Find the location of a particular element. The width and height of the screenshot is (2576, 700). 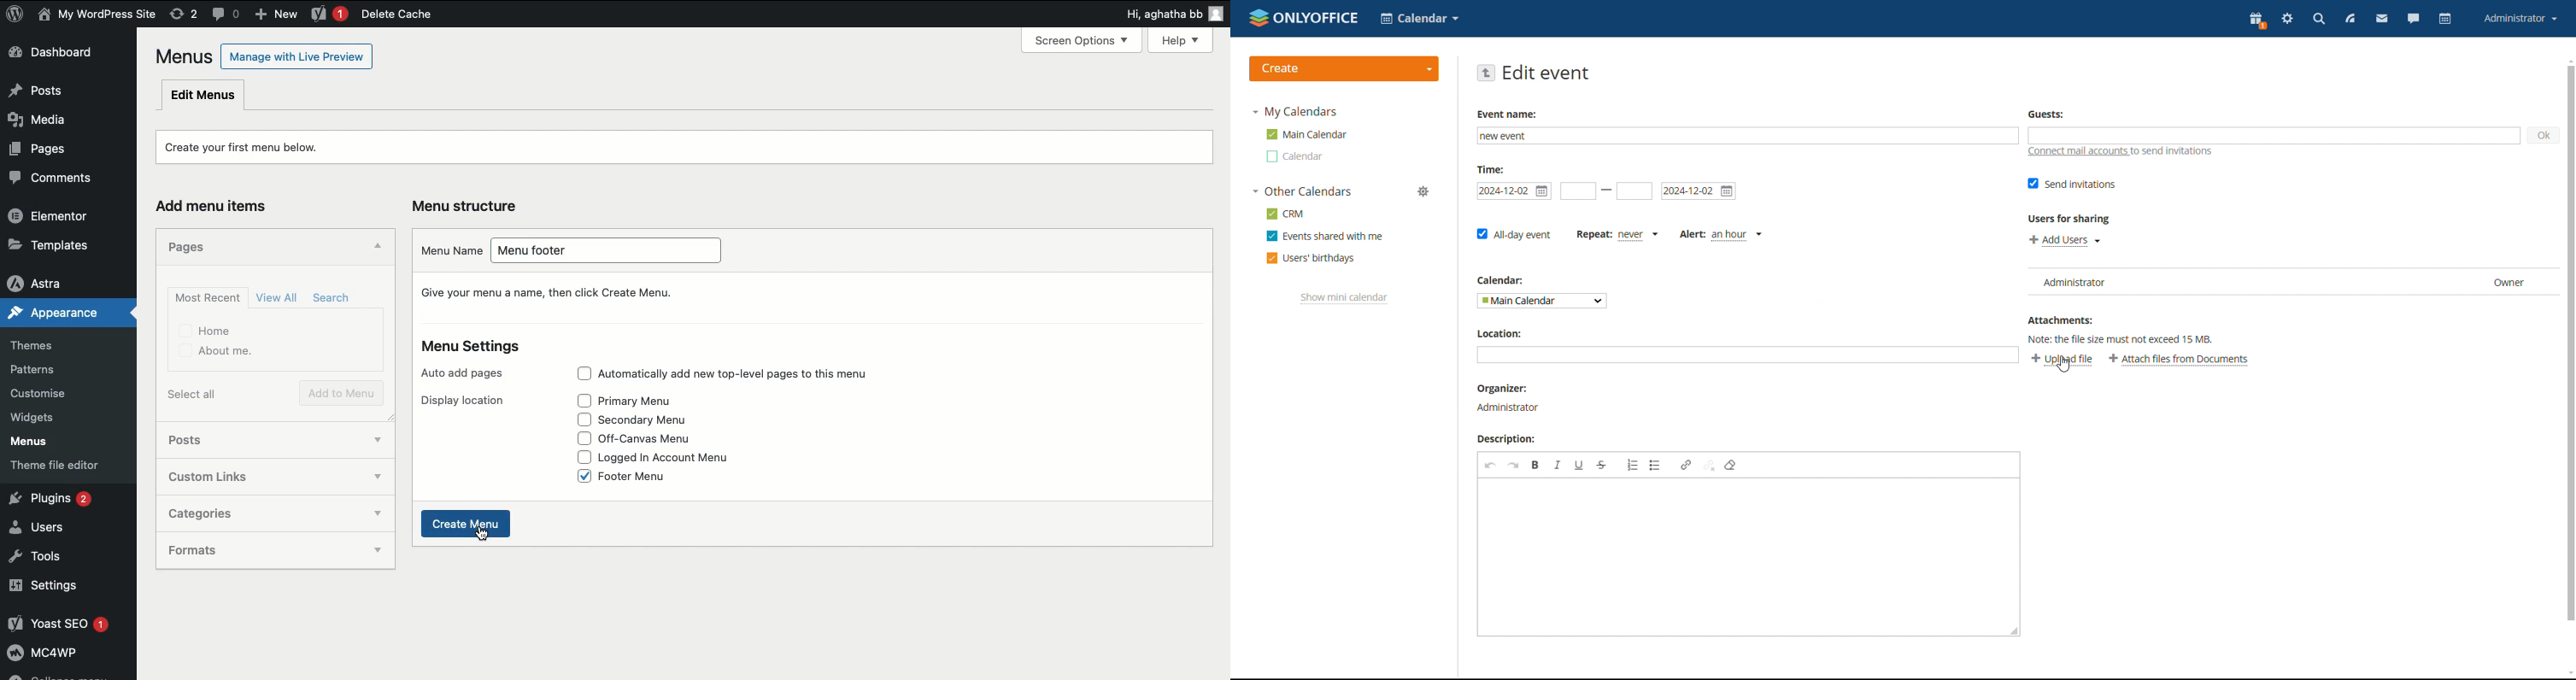

Check box is located at coordinates (578, 401).